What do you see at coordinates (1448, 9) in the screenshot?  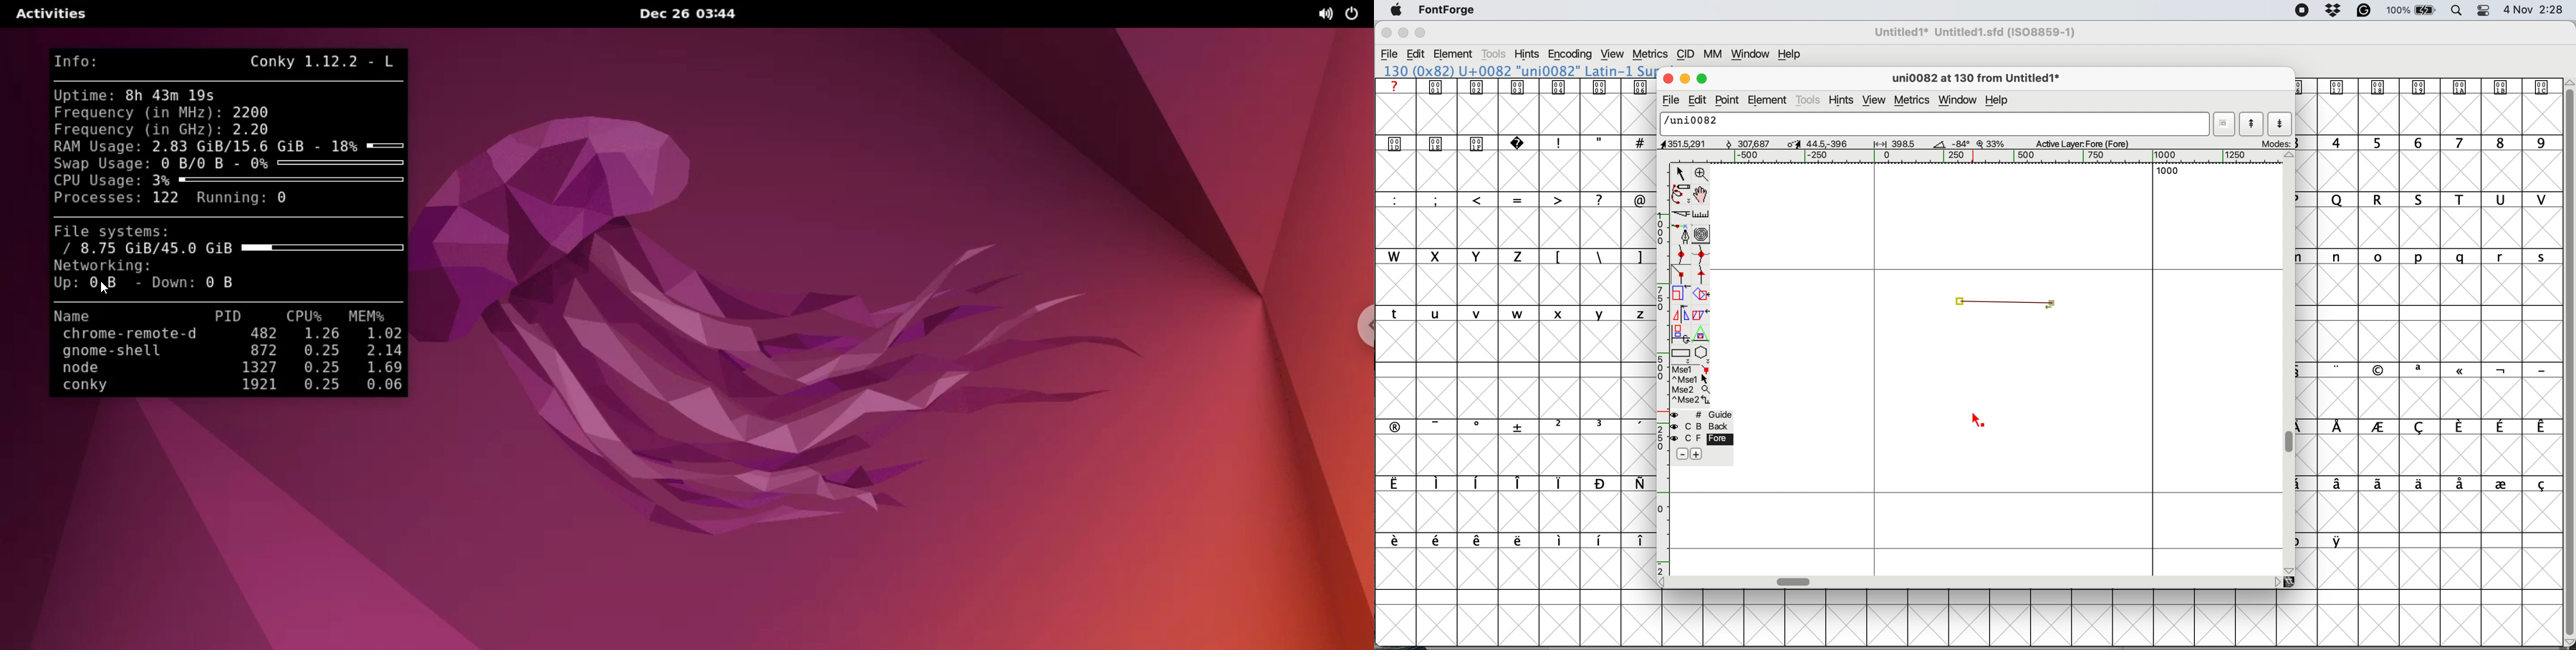 I see `fontforge` at bounding box center [1448, 9].